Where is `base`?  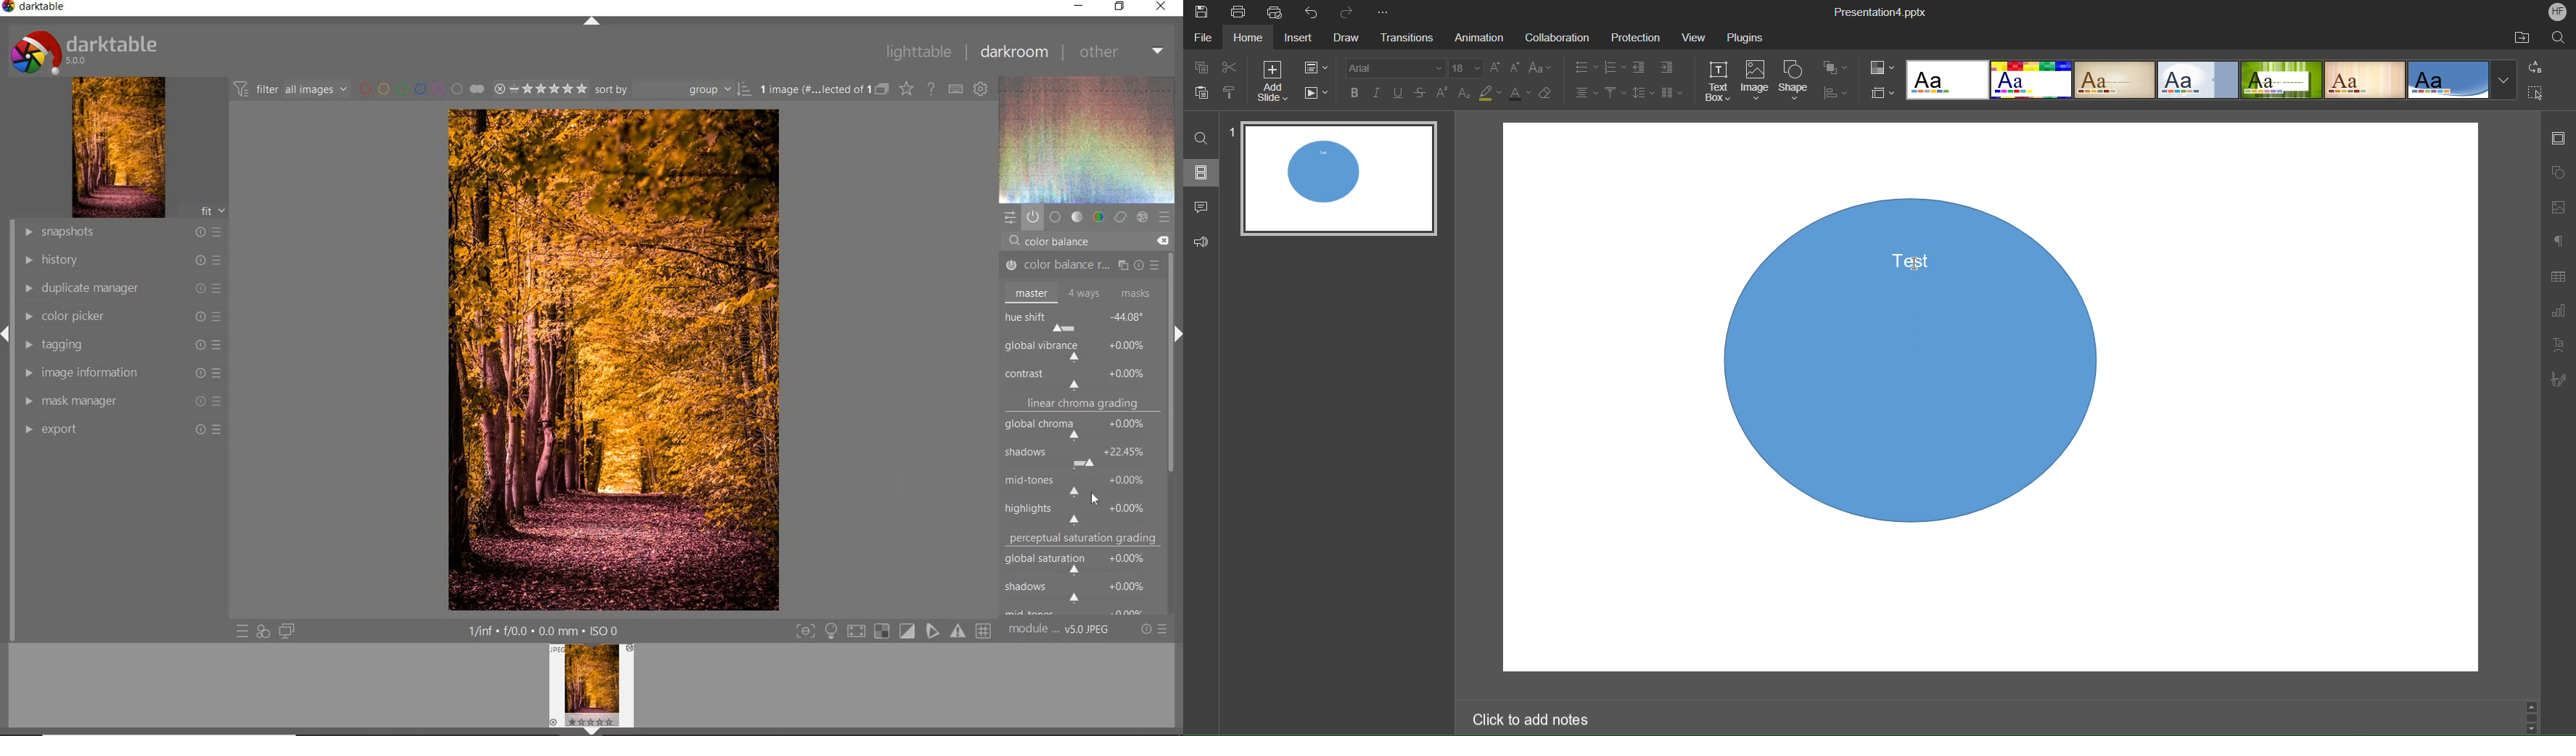
base is located at coordinates (1055, 217).